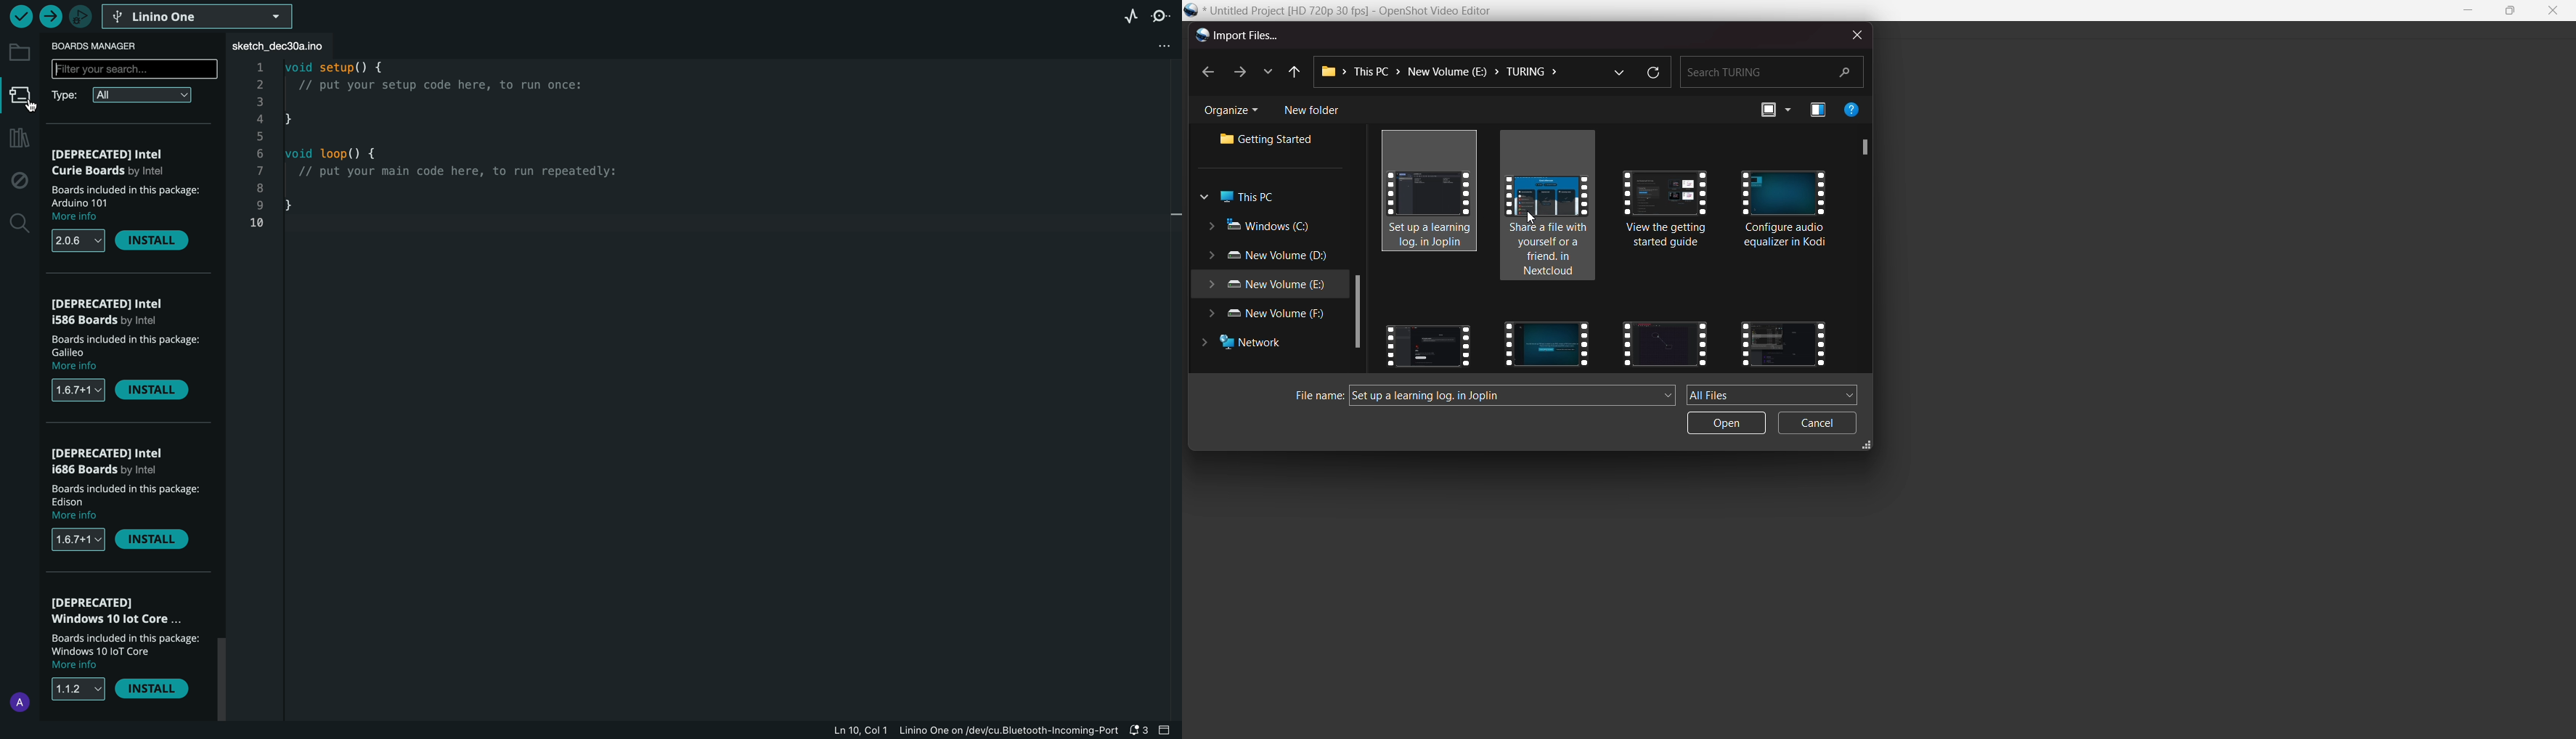 The image size is (2576, 756). Describe the element at coordinates (1169, 732) in the screenshot. I see `close bar` at that location.